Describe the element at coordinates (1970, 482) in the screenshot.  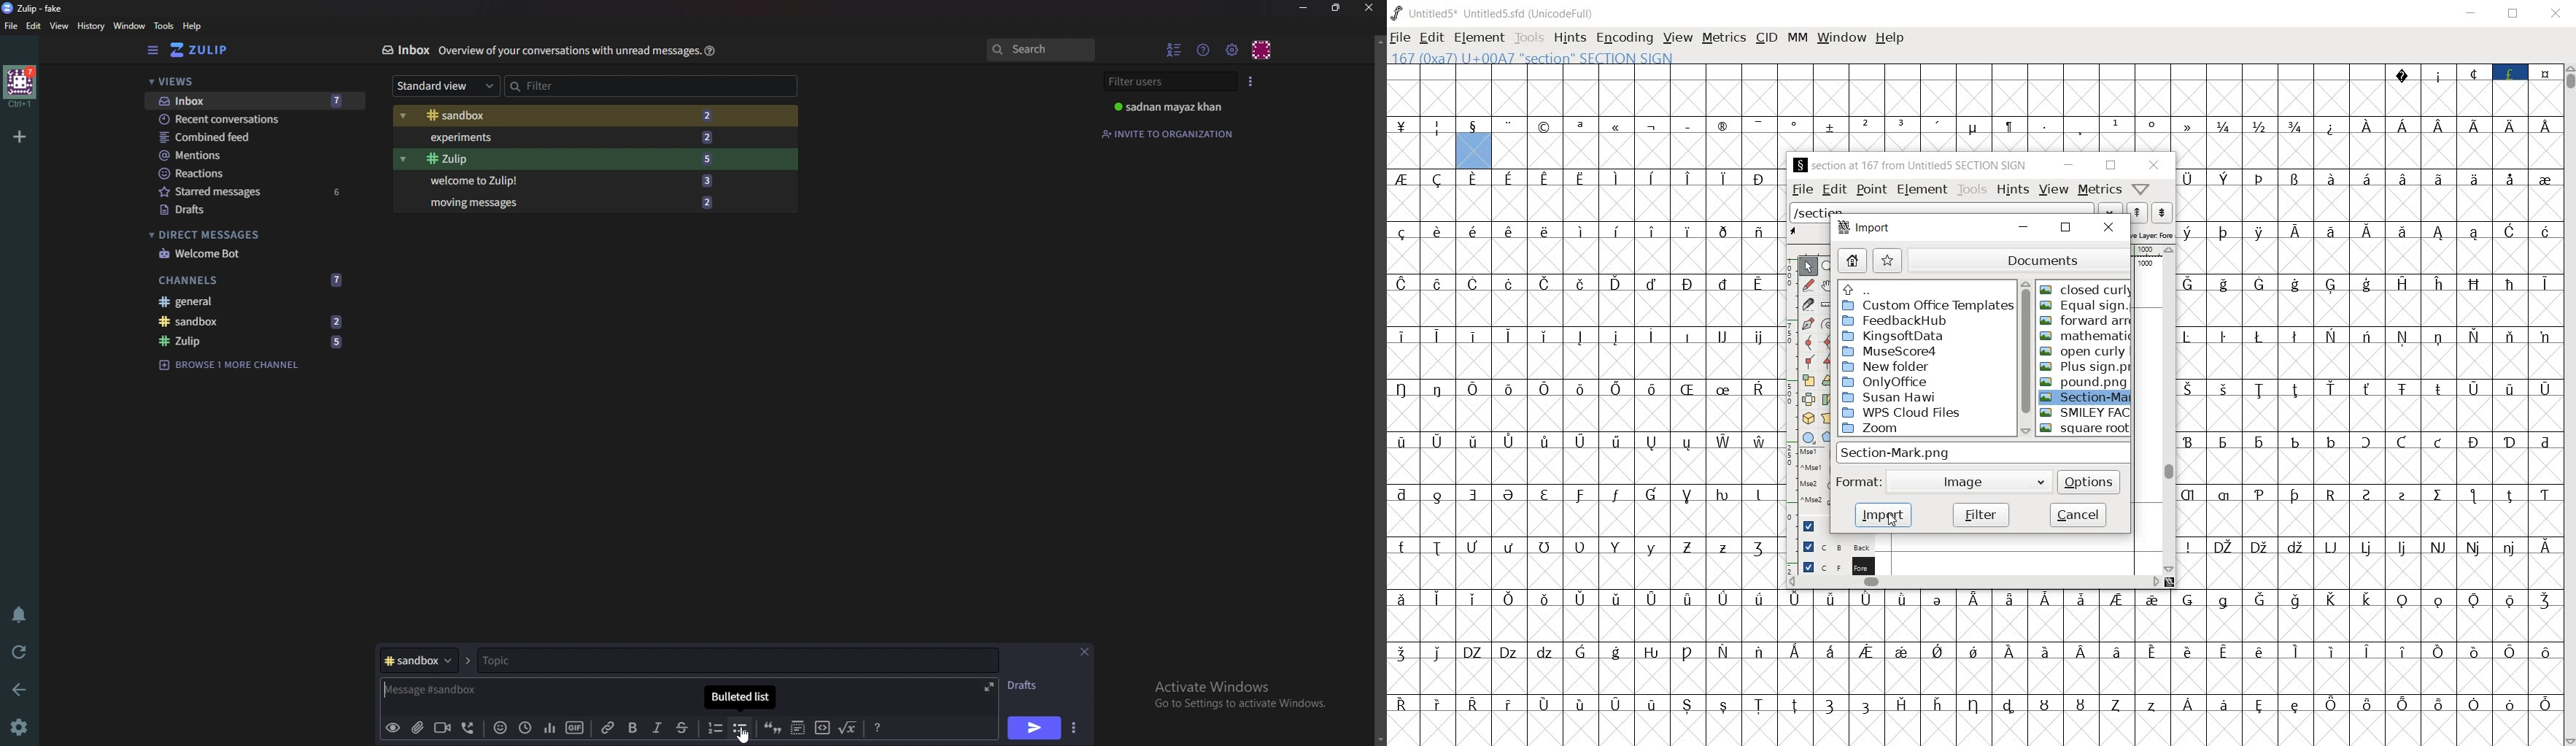
I see `image` at that location.